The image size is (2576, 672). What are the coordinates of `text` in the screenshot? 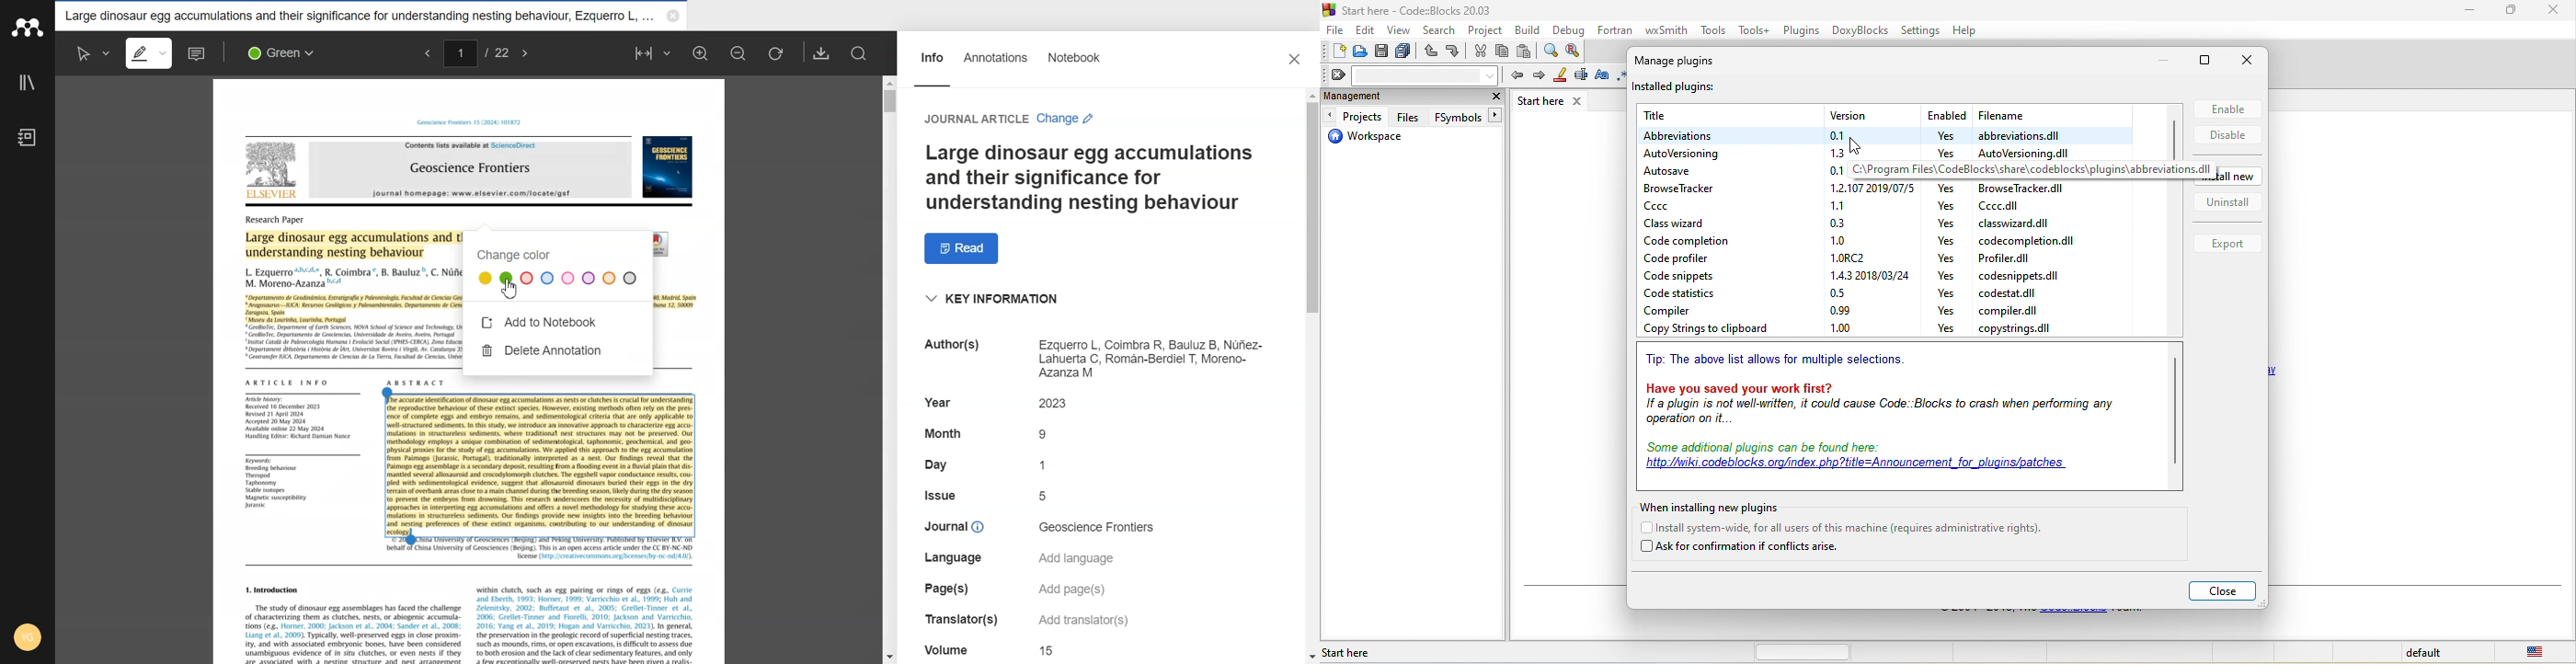 It's located at (1048, 463).